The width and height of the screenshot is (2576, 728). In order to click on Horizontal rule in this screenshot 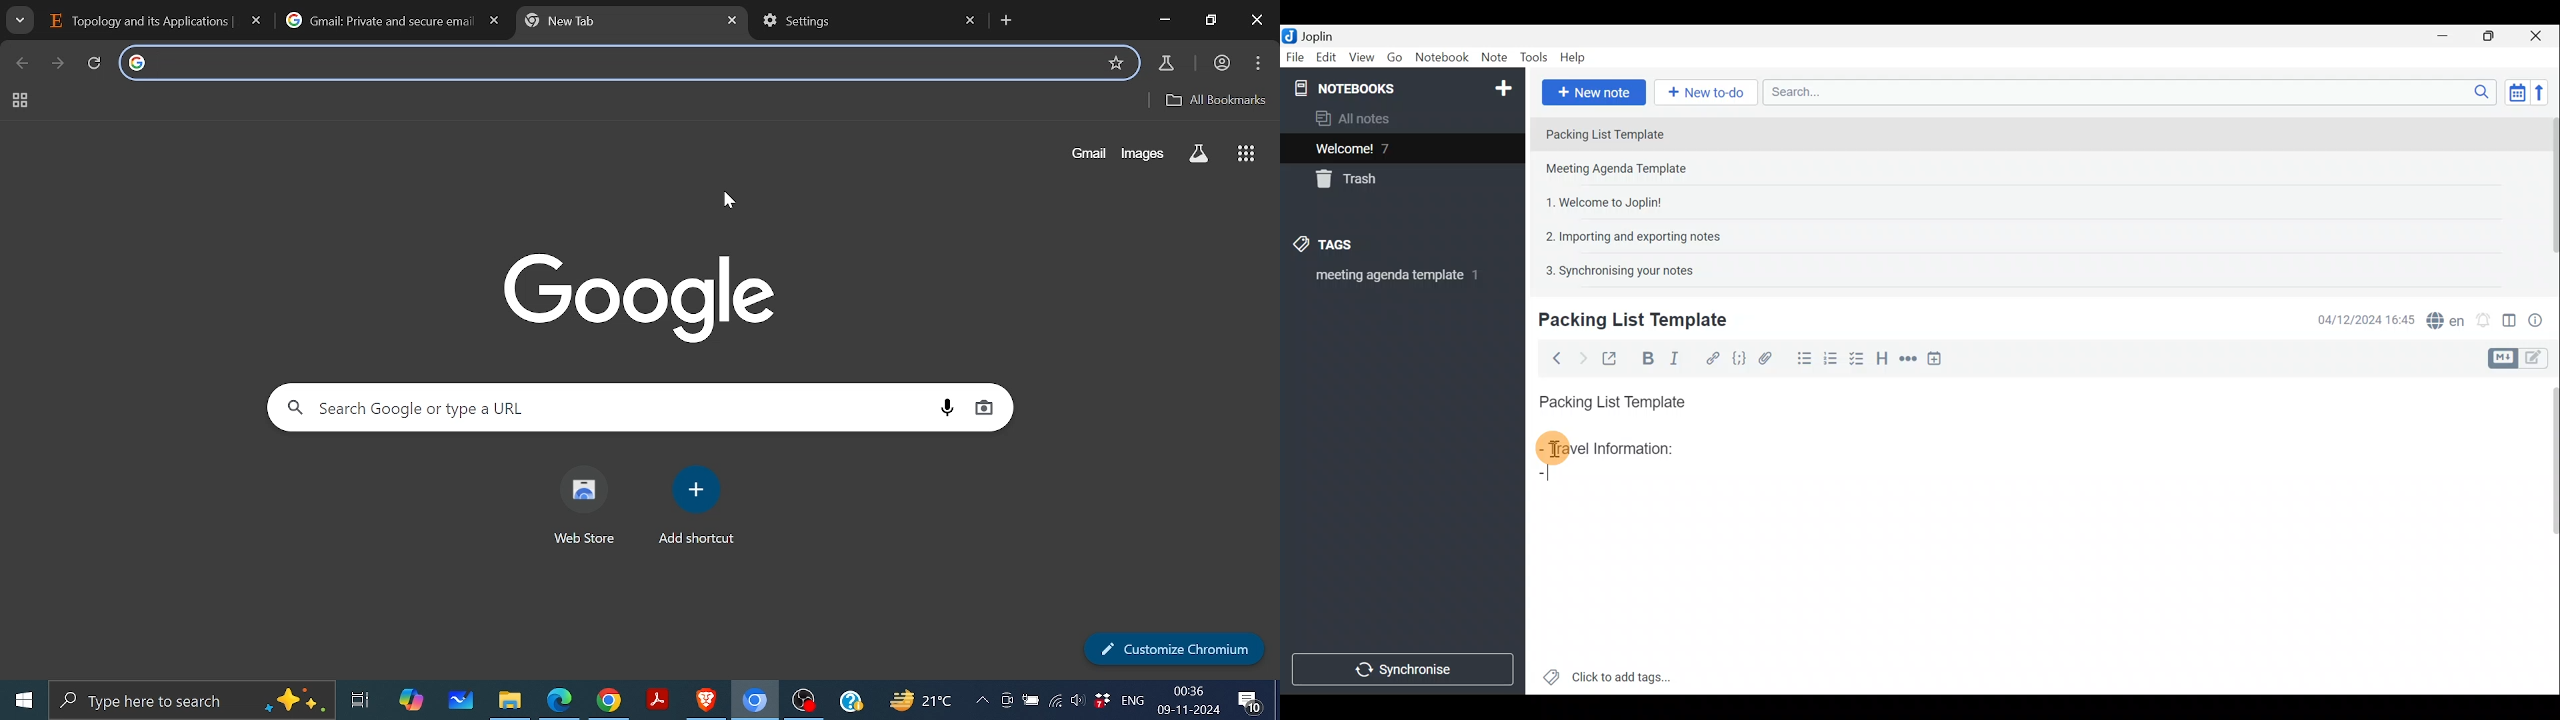, I will do `click(1906, 359)`.